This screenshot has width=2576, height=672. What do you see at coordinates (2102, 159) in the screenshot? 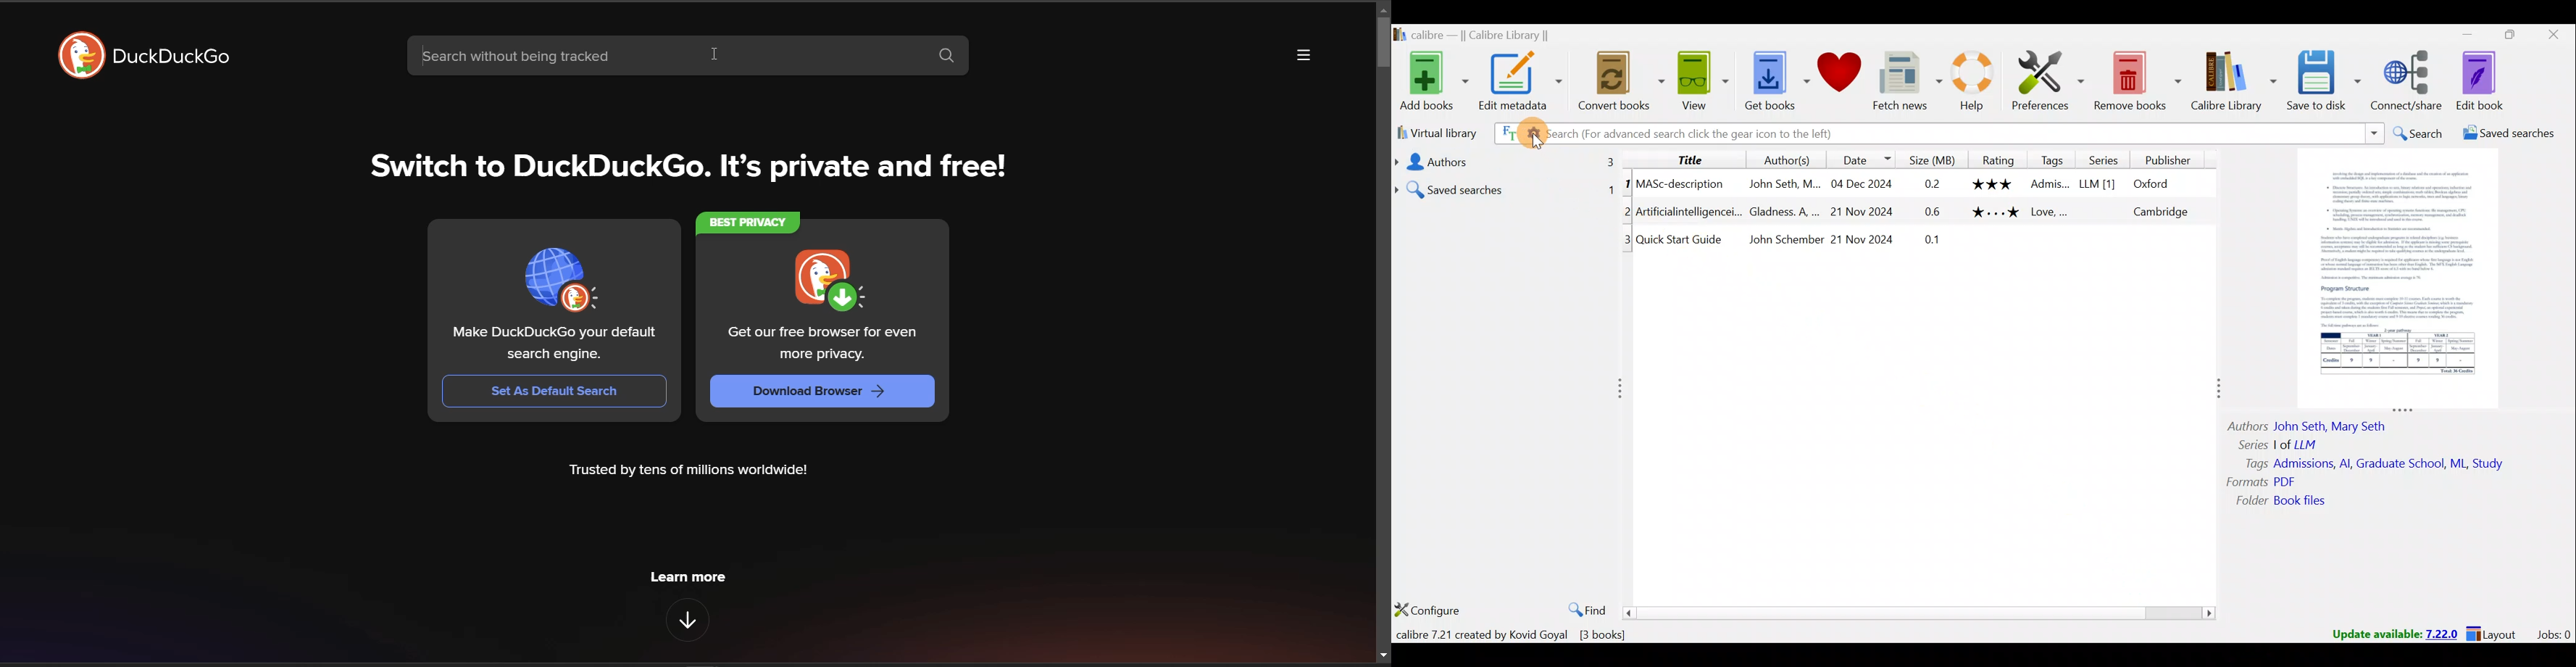
I see `Series` at bounding box center [2102, 159].